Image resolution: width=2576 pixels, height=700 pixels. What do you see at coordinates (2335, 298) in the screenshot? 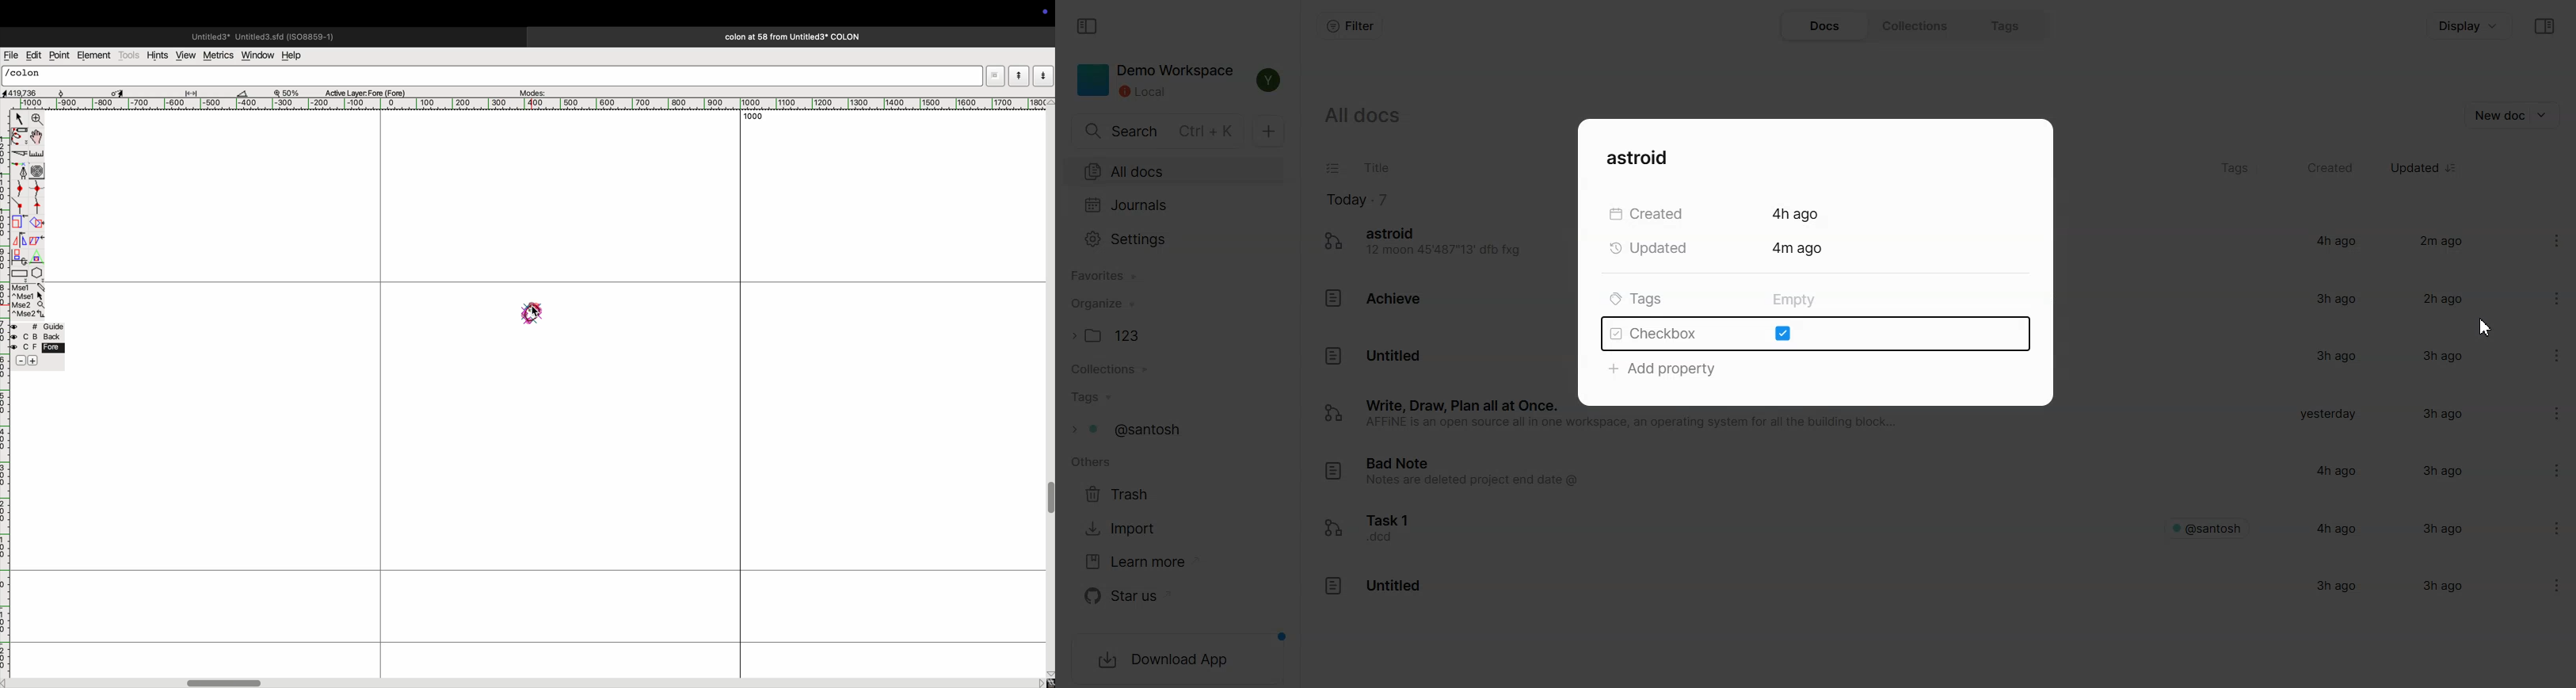
I see `3h ago` at bounding box center [2335, 298].